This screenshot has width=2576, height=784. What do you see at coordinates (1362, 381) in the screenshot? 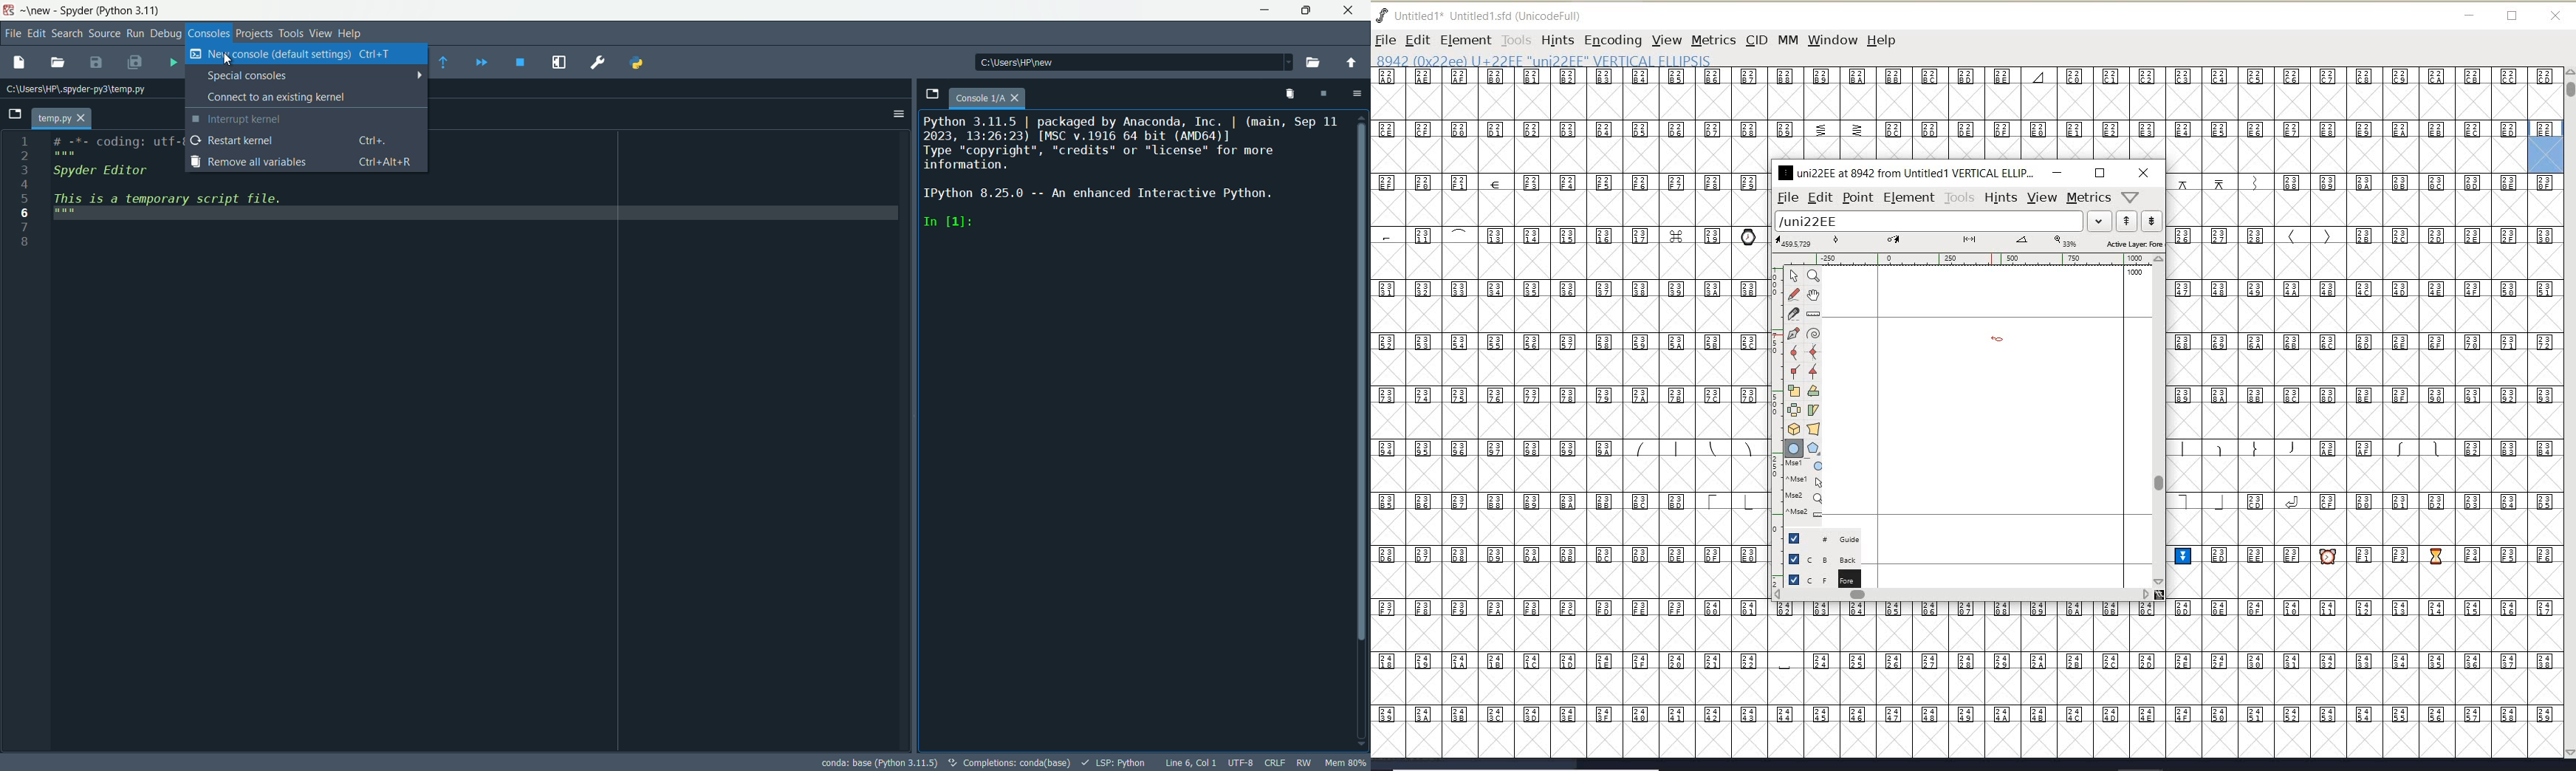
I see `Vertical Scroll Bar` at bounding box center [1362, 381].